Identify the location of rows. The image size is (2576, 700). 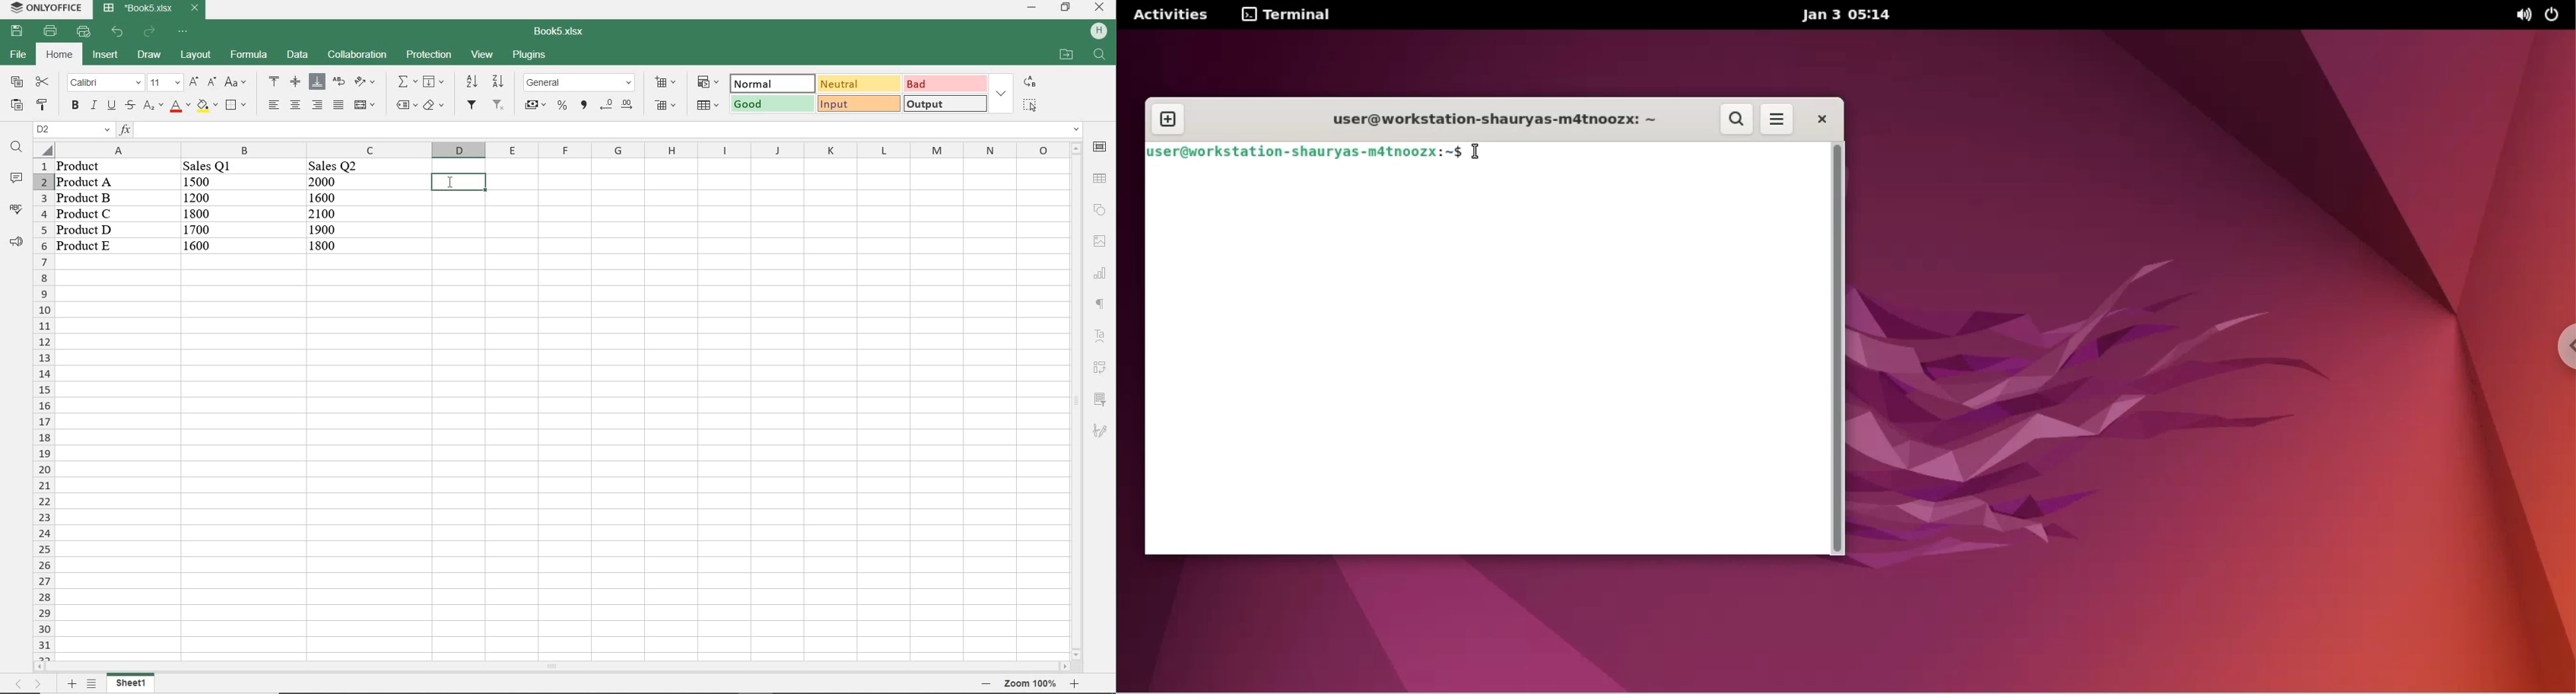
(43, 409).